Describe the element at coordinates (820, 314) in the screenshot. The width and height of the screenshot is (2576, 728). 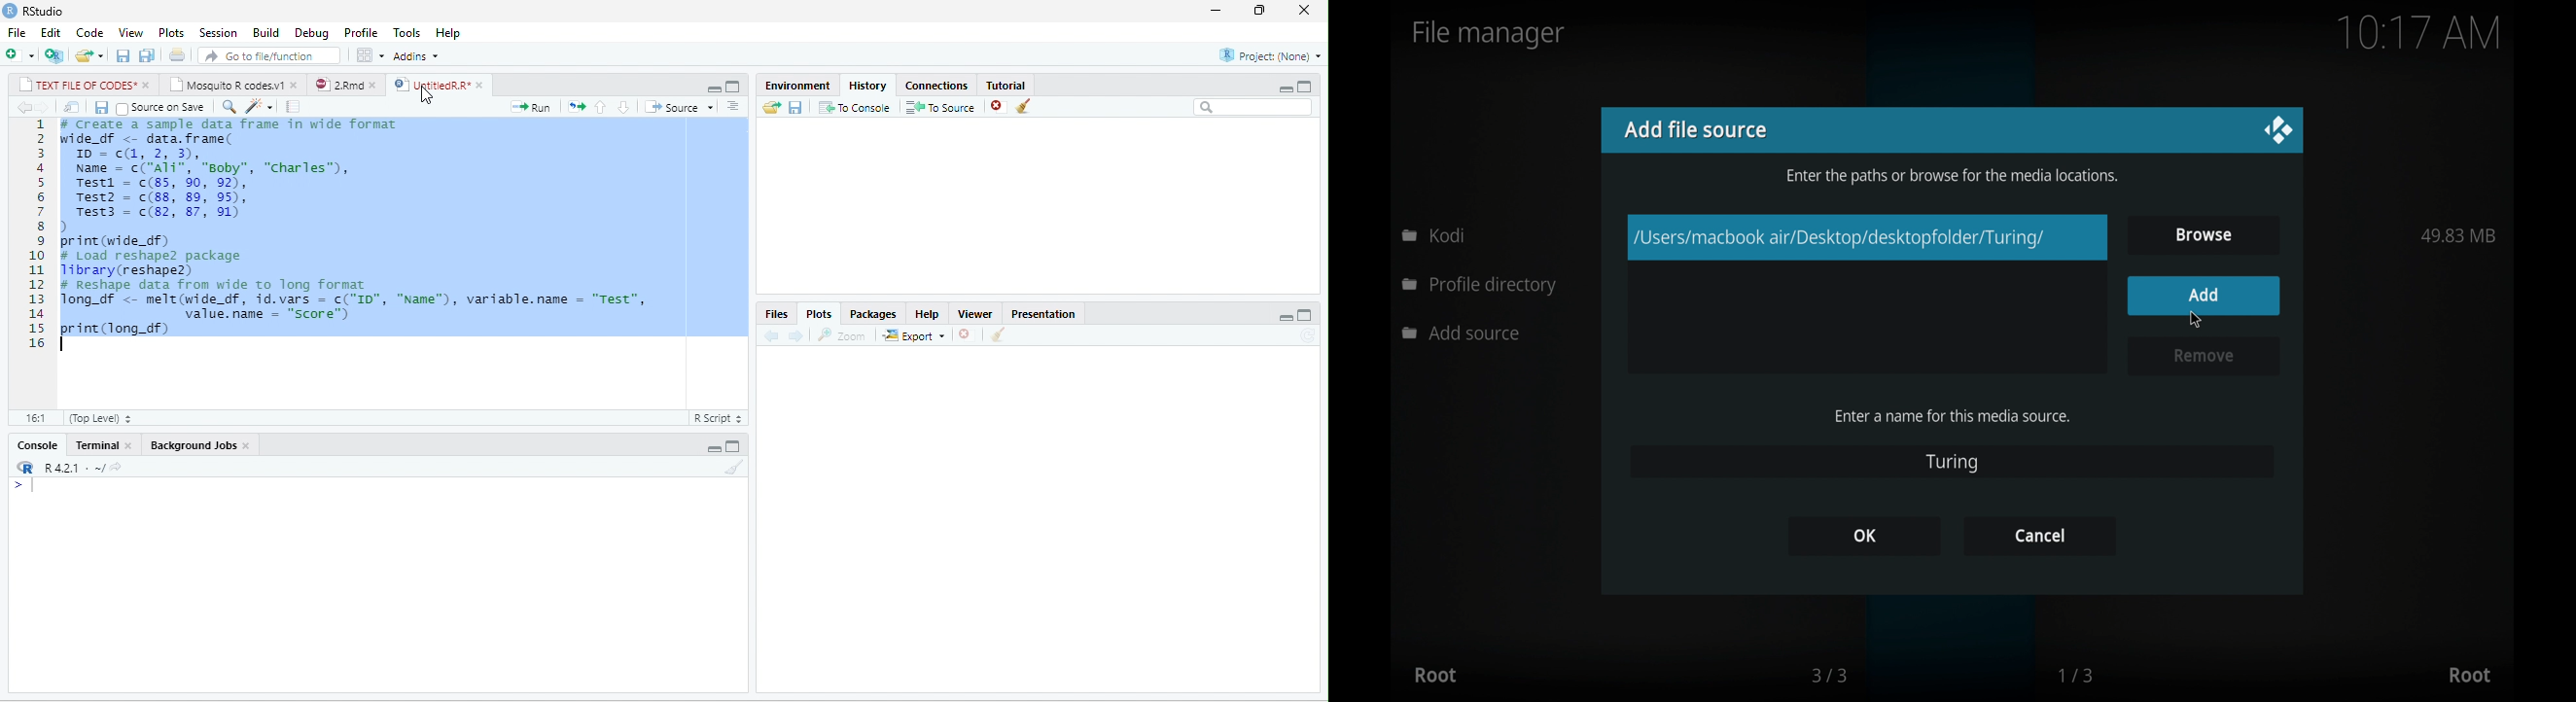
I see `Plots` at that location.